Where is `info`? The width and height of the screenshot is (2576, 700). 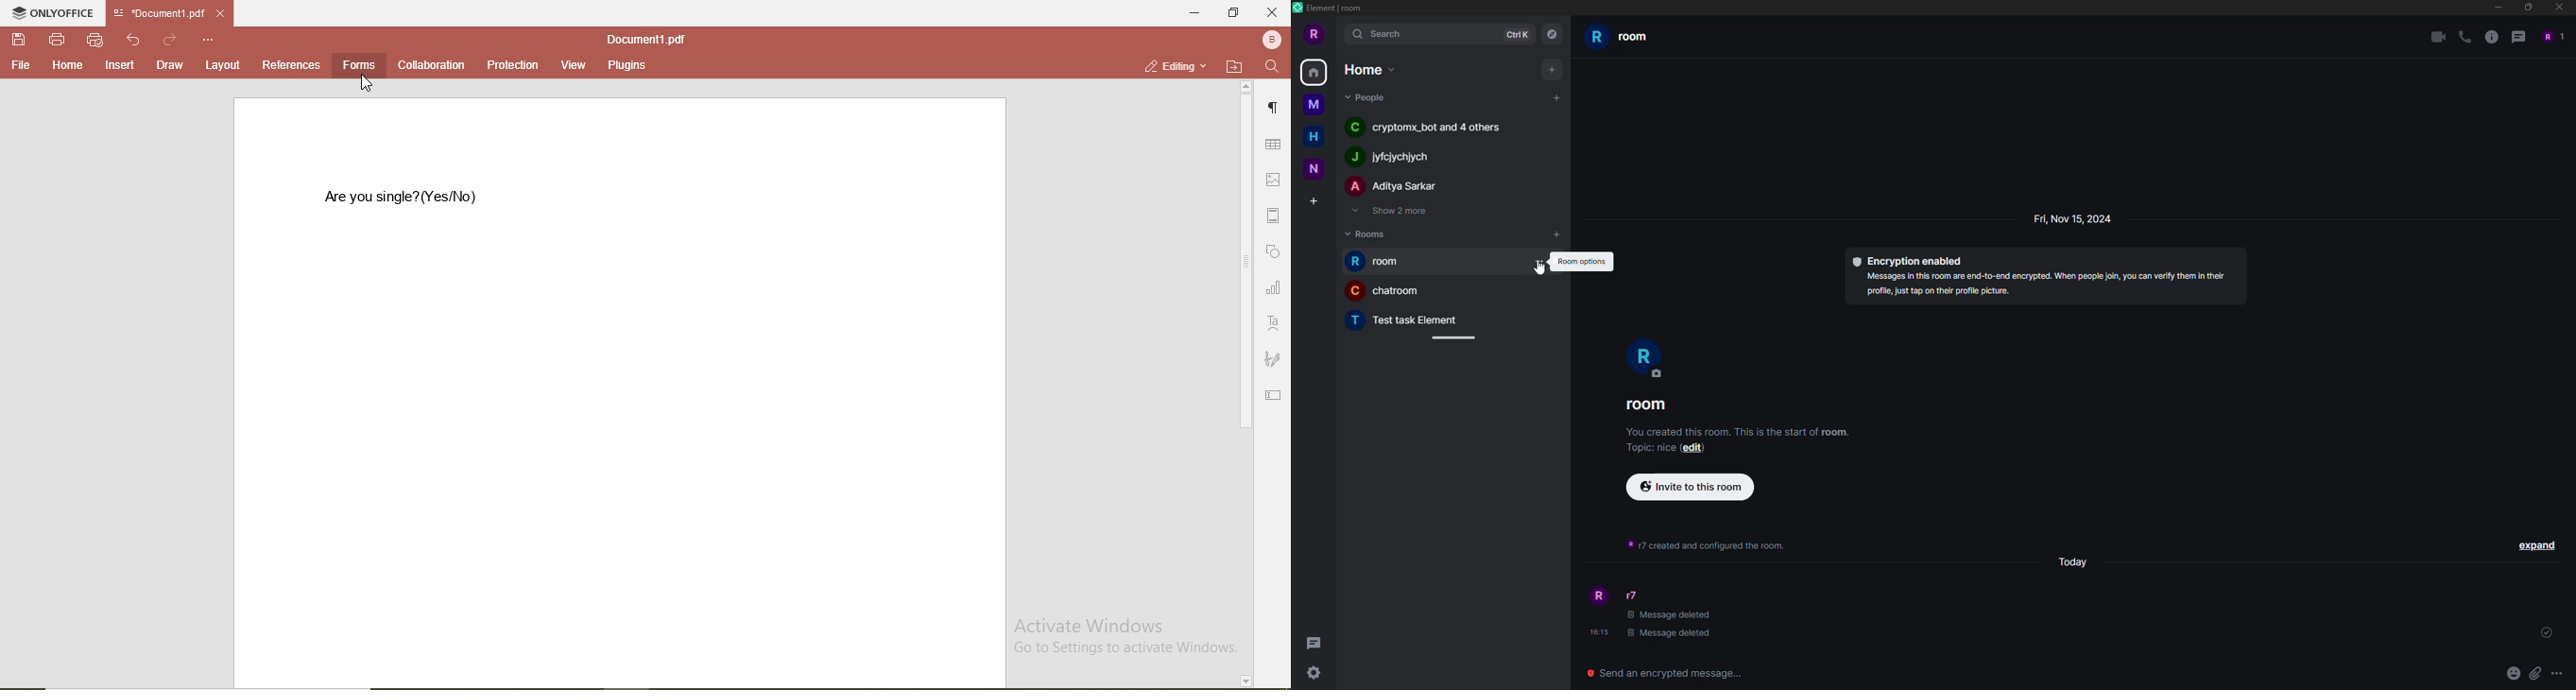 info is located at coordinates (1701, 545).